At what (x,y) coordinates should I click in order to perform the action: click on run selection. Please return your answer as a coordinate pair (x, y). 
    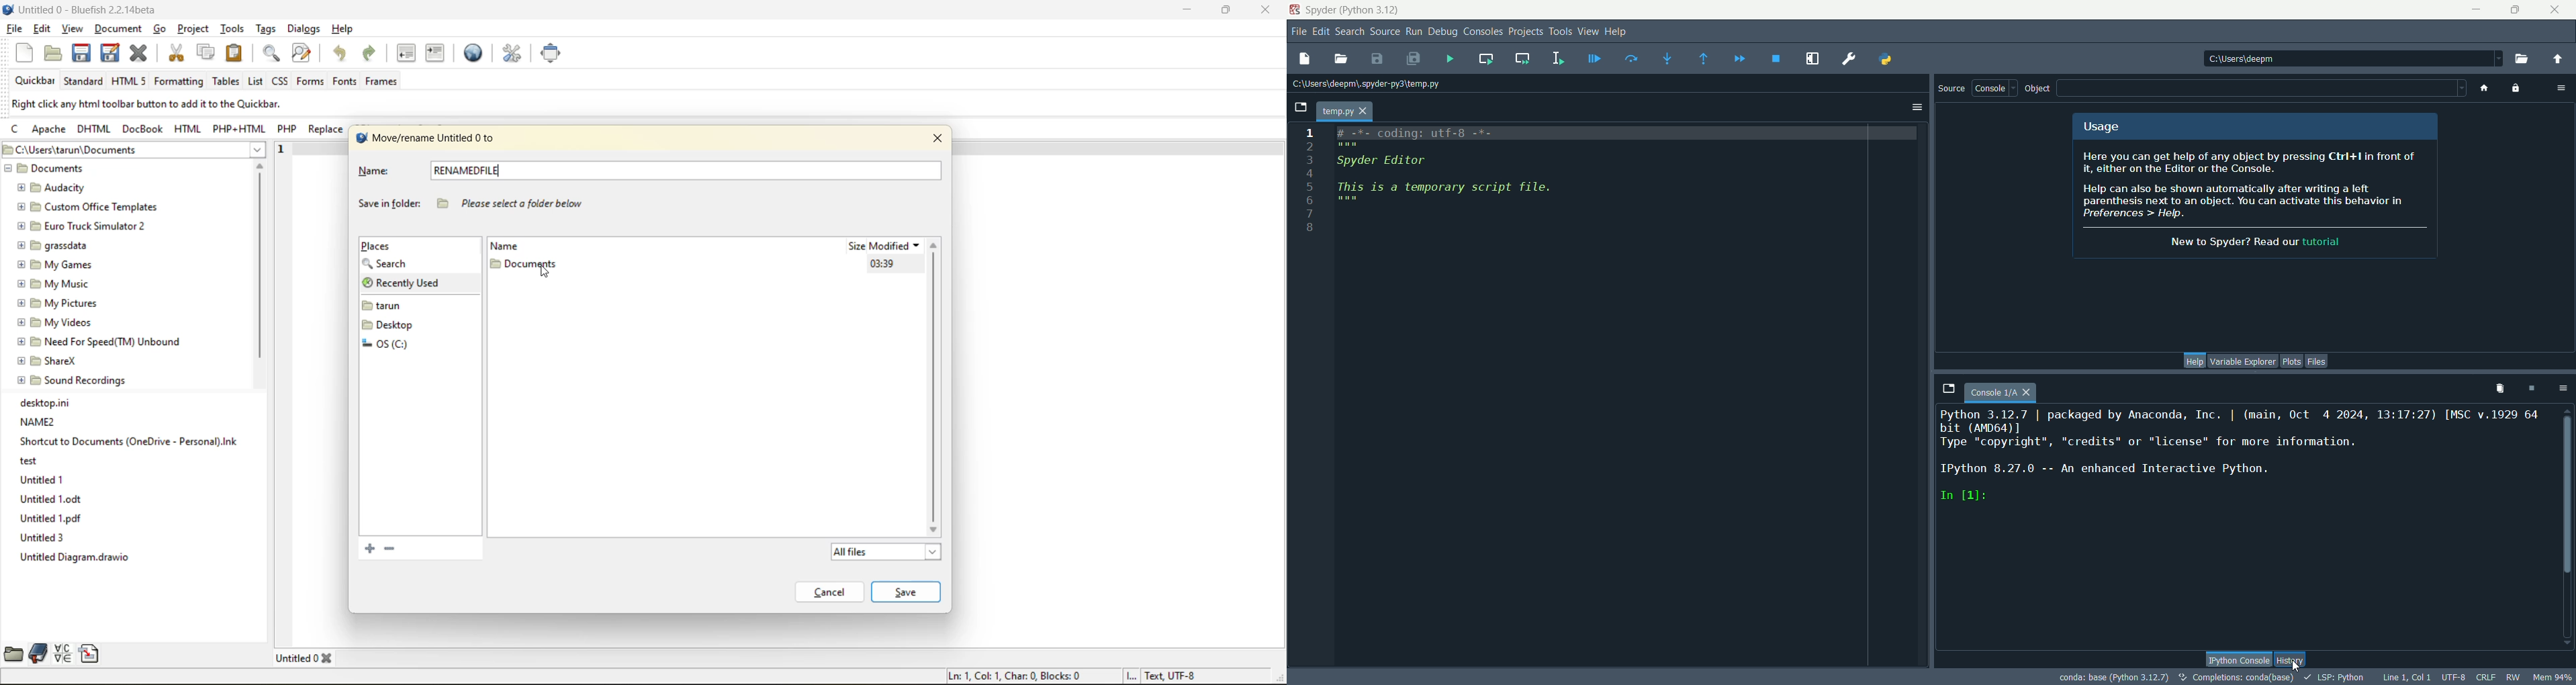
    Looking at the image, I should click on (1559, 59).